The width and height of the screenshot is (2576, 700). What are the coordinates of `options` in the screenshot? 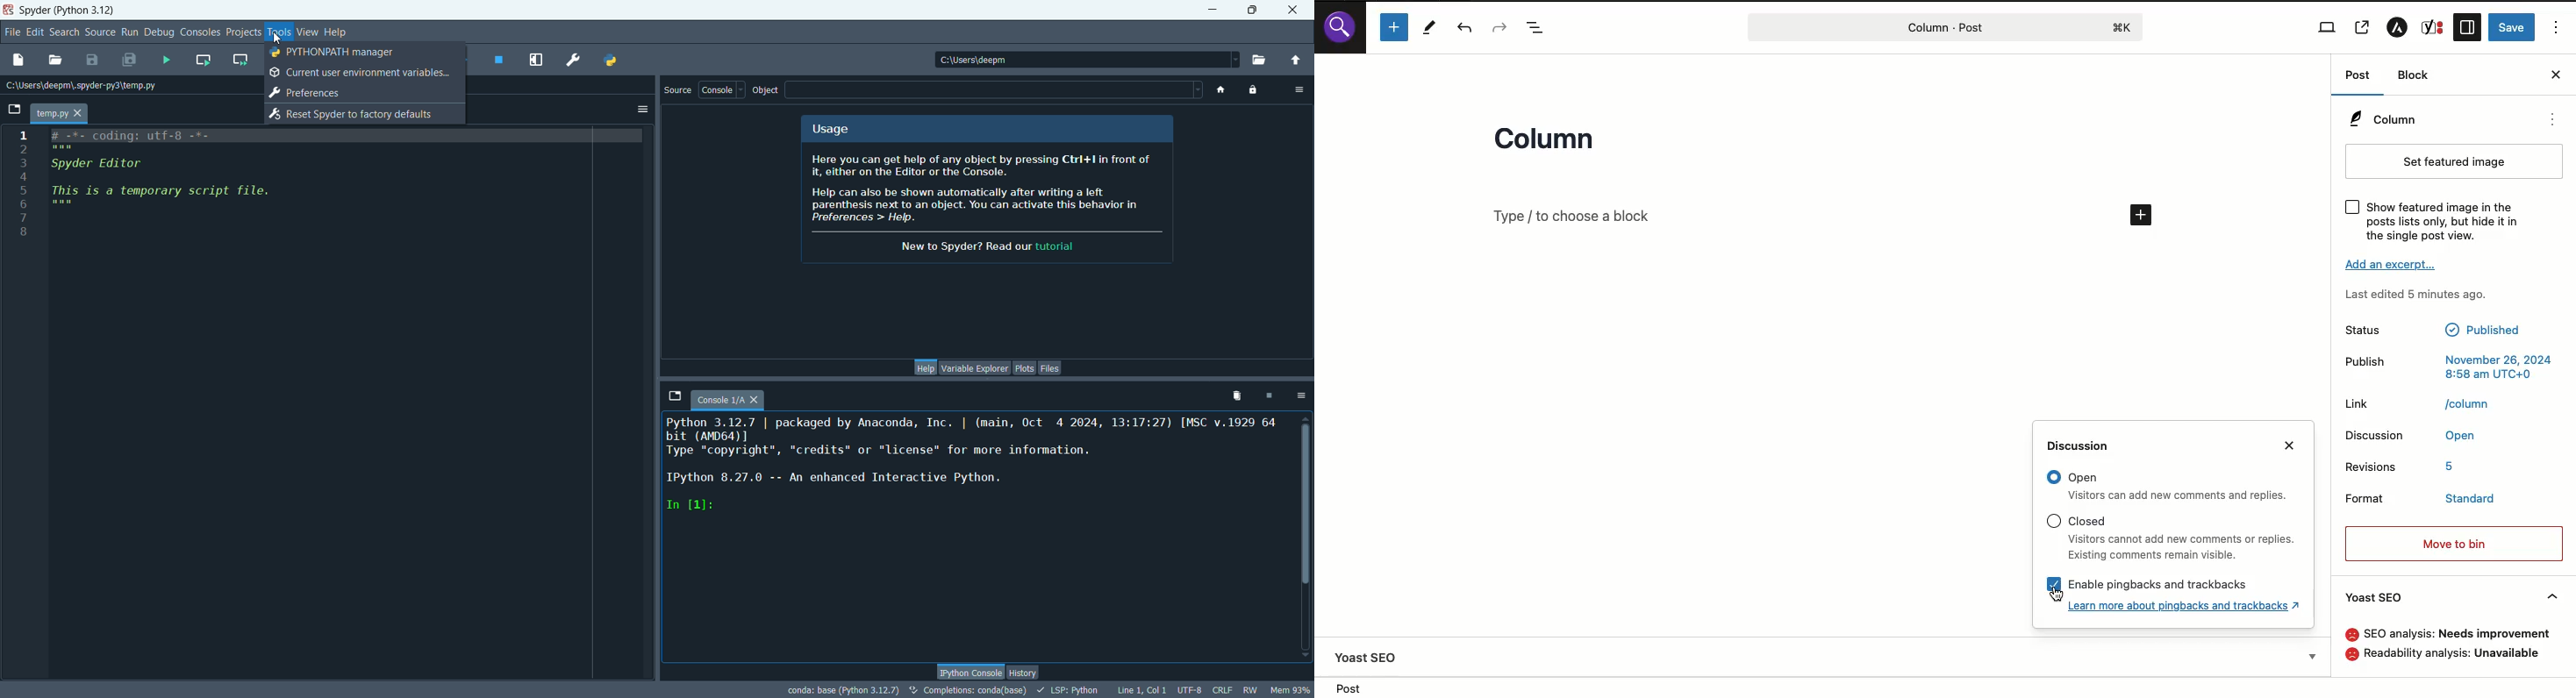 It's located at (1300, 88).